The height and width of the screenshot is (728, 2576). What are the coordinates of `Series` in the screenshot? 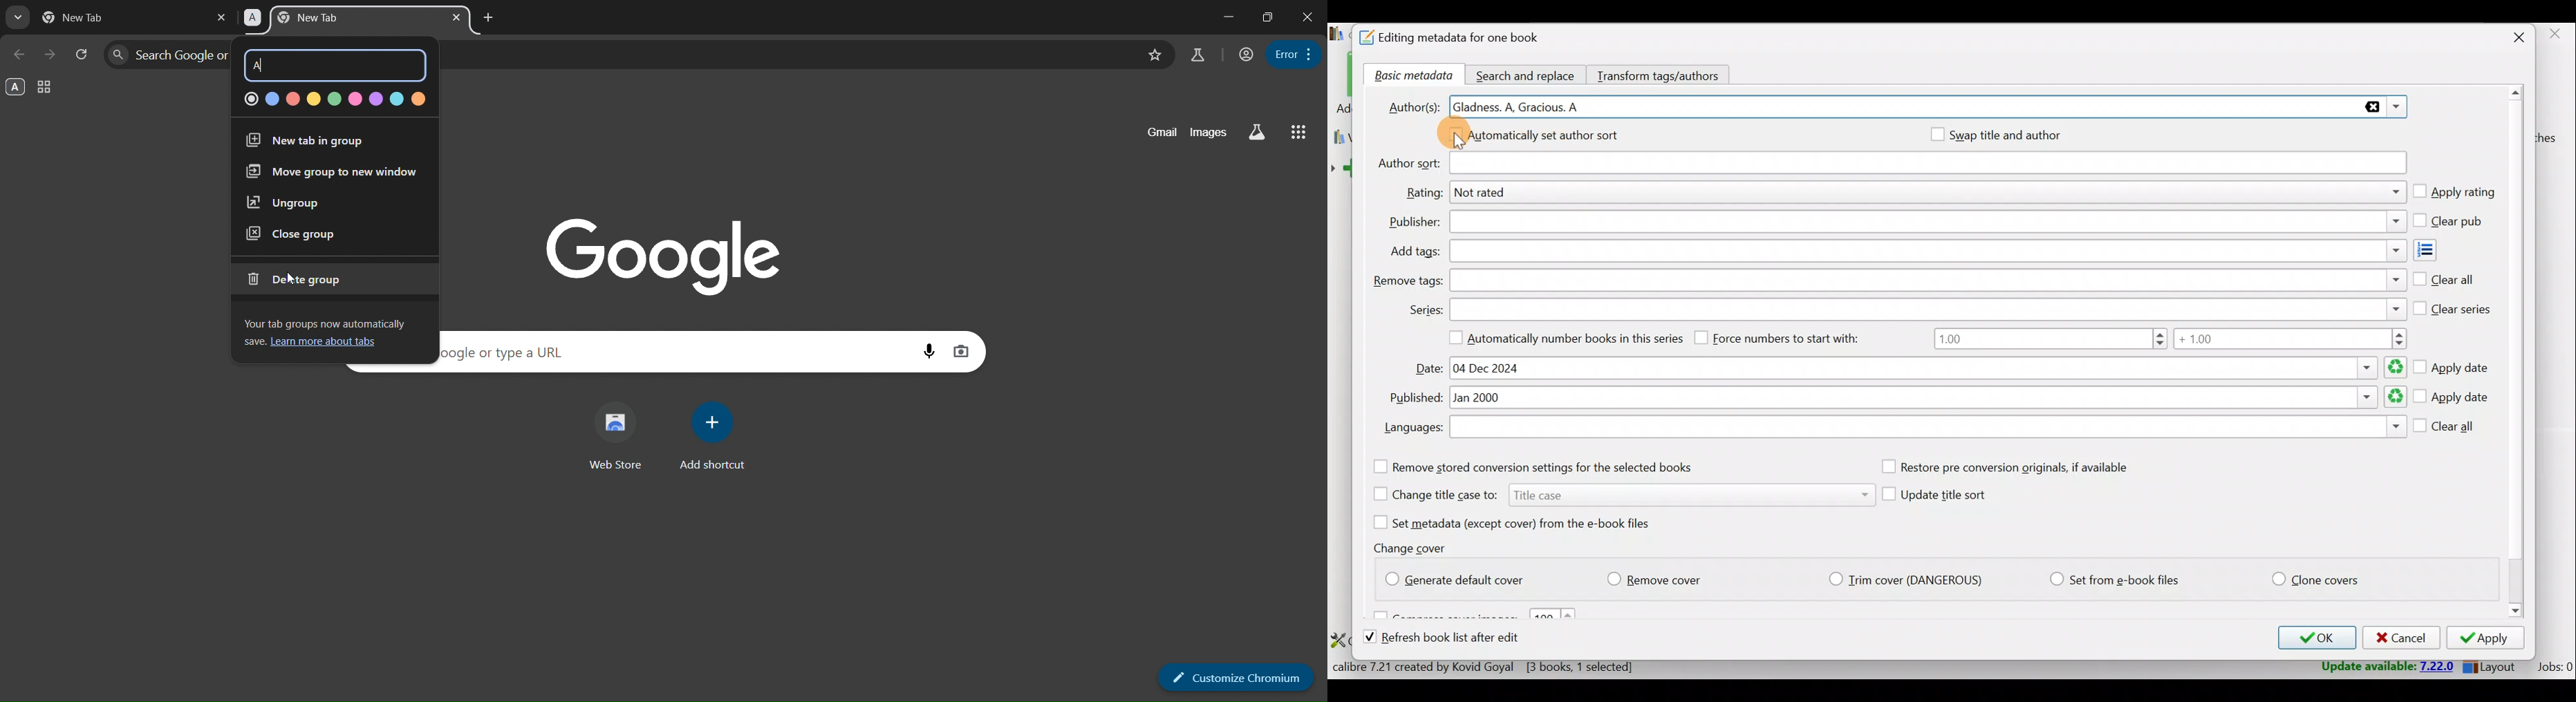 It's located at (1929, 308).